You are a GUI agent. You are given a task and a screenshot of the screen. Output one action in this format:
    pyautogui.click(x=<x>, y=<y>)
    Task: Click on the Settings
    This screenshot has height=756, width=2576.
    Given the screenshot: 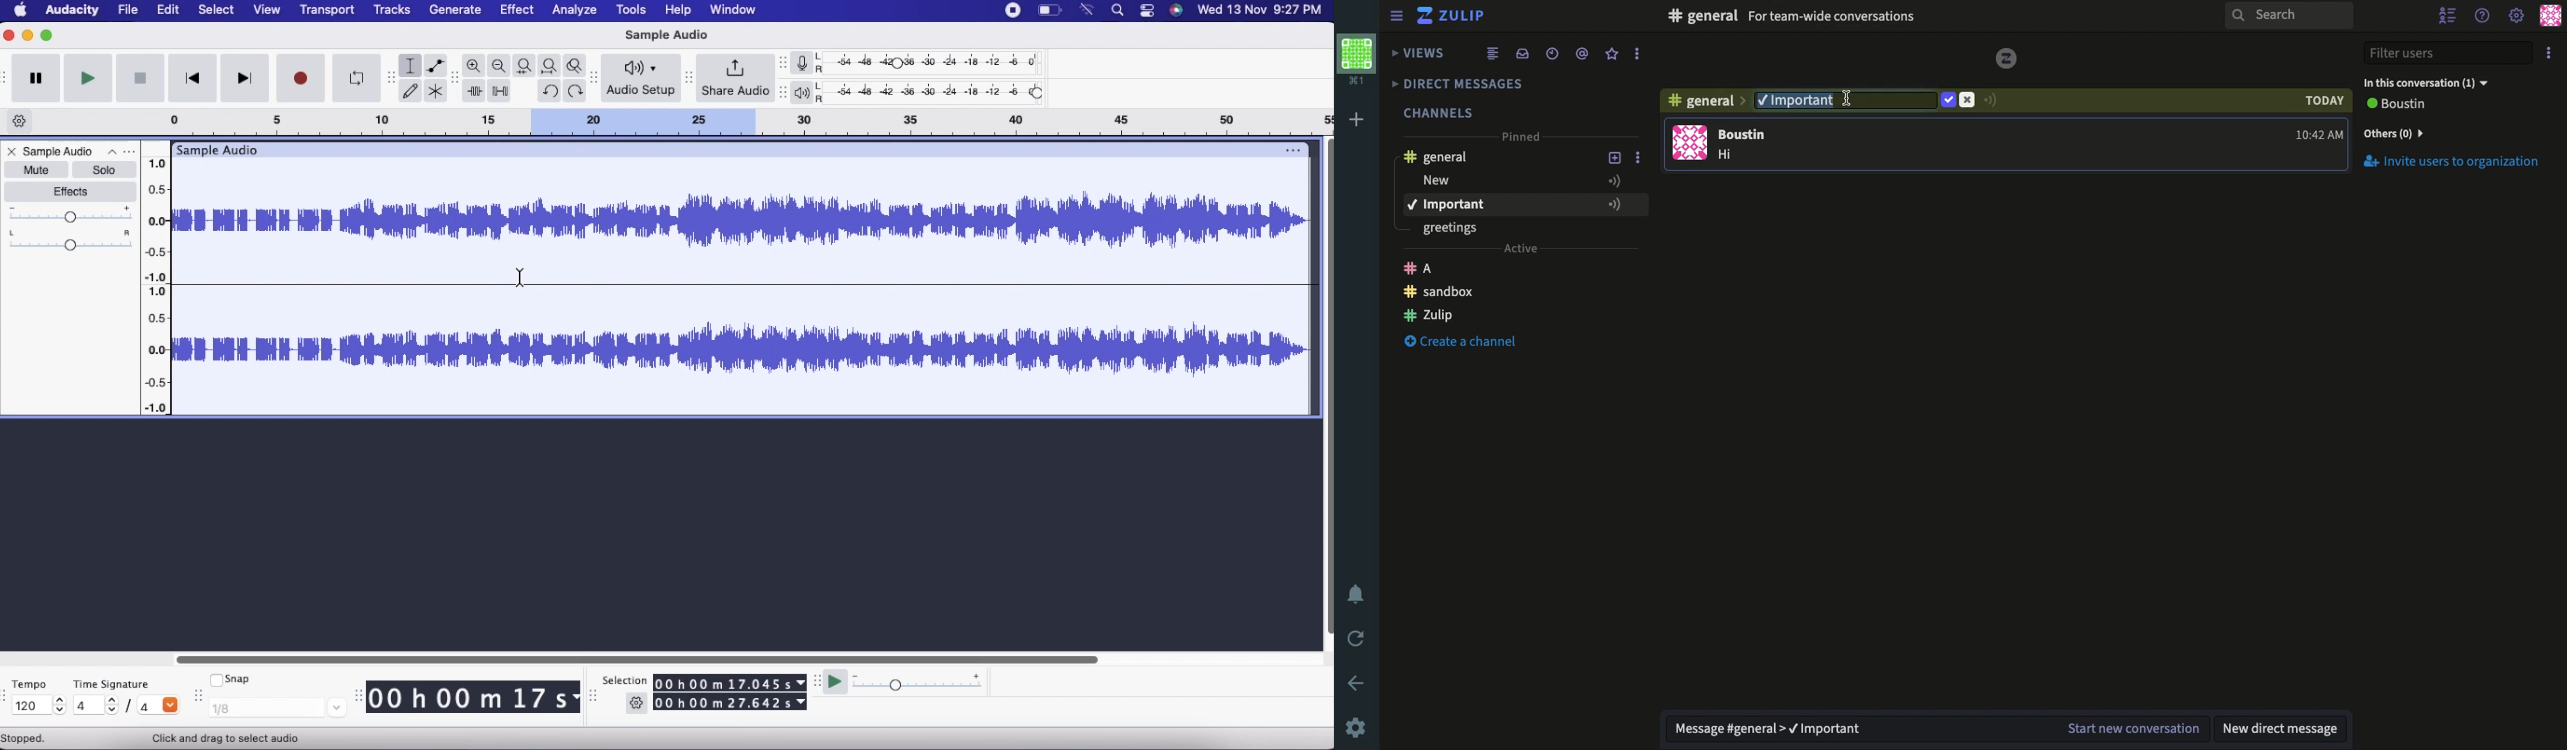 What is the action you would take?
    pyautogui.click(x=637, y=705)
    